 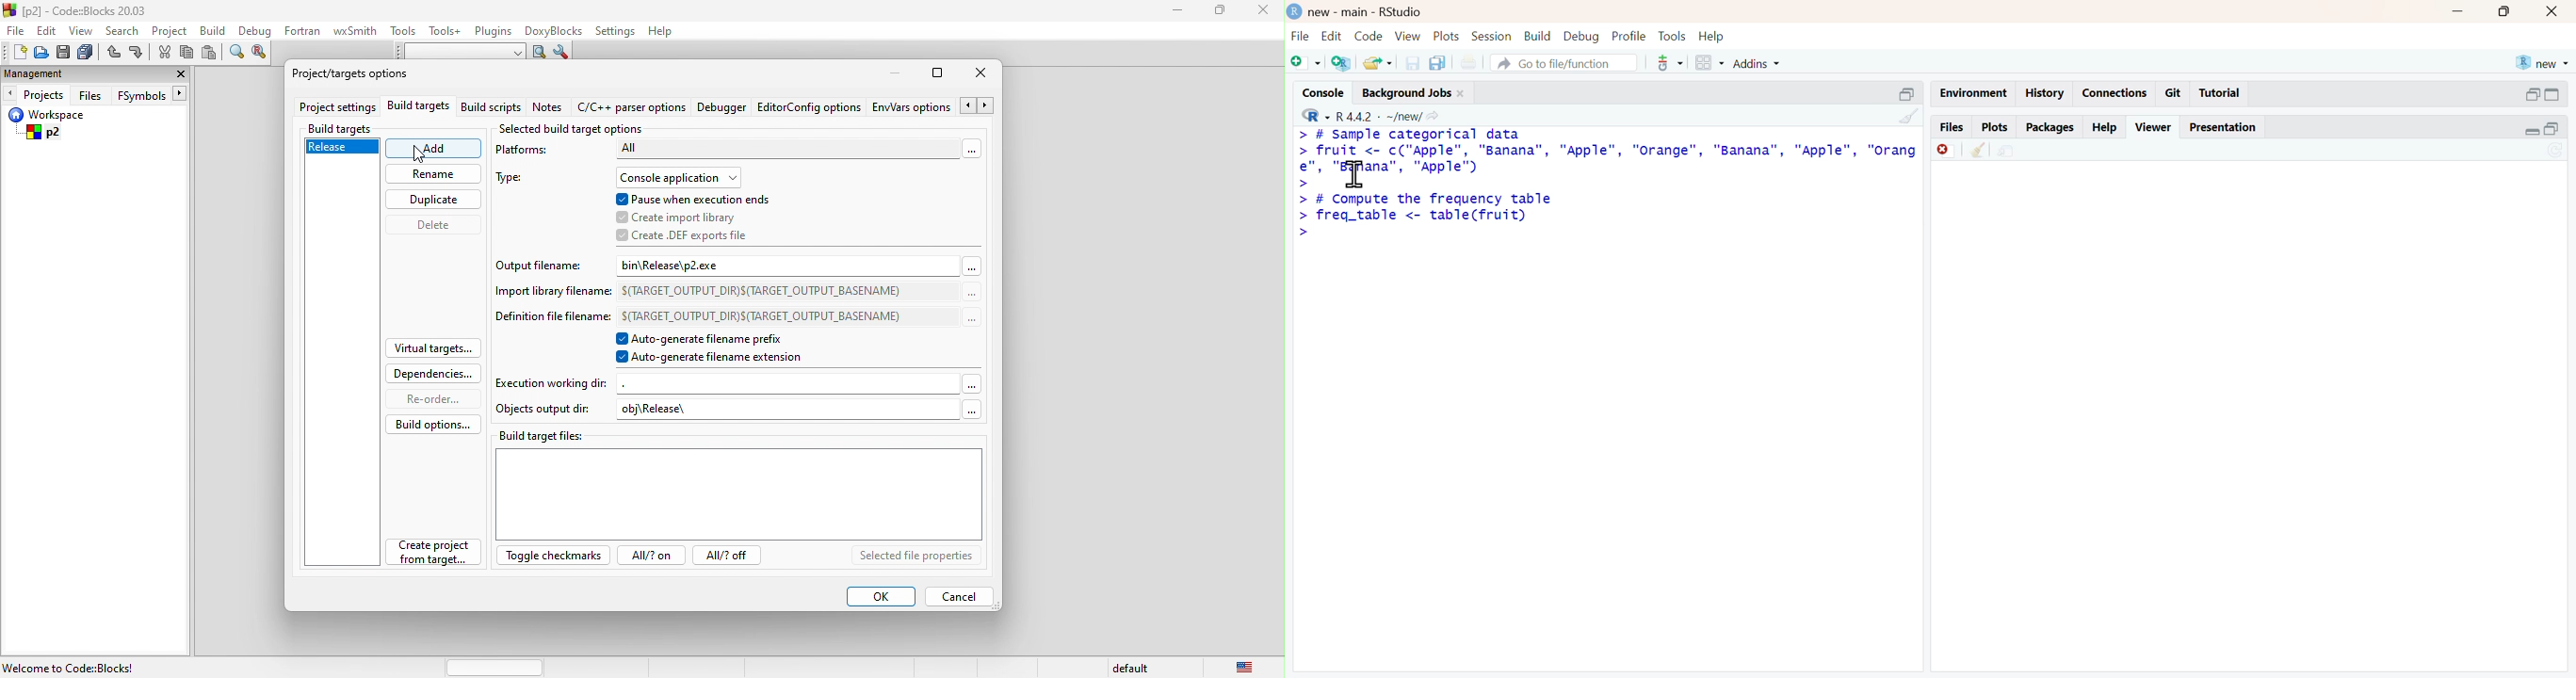 I want to click on collapse, so click(x=2555, y=96).